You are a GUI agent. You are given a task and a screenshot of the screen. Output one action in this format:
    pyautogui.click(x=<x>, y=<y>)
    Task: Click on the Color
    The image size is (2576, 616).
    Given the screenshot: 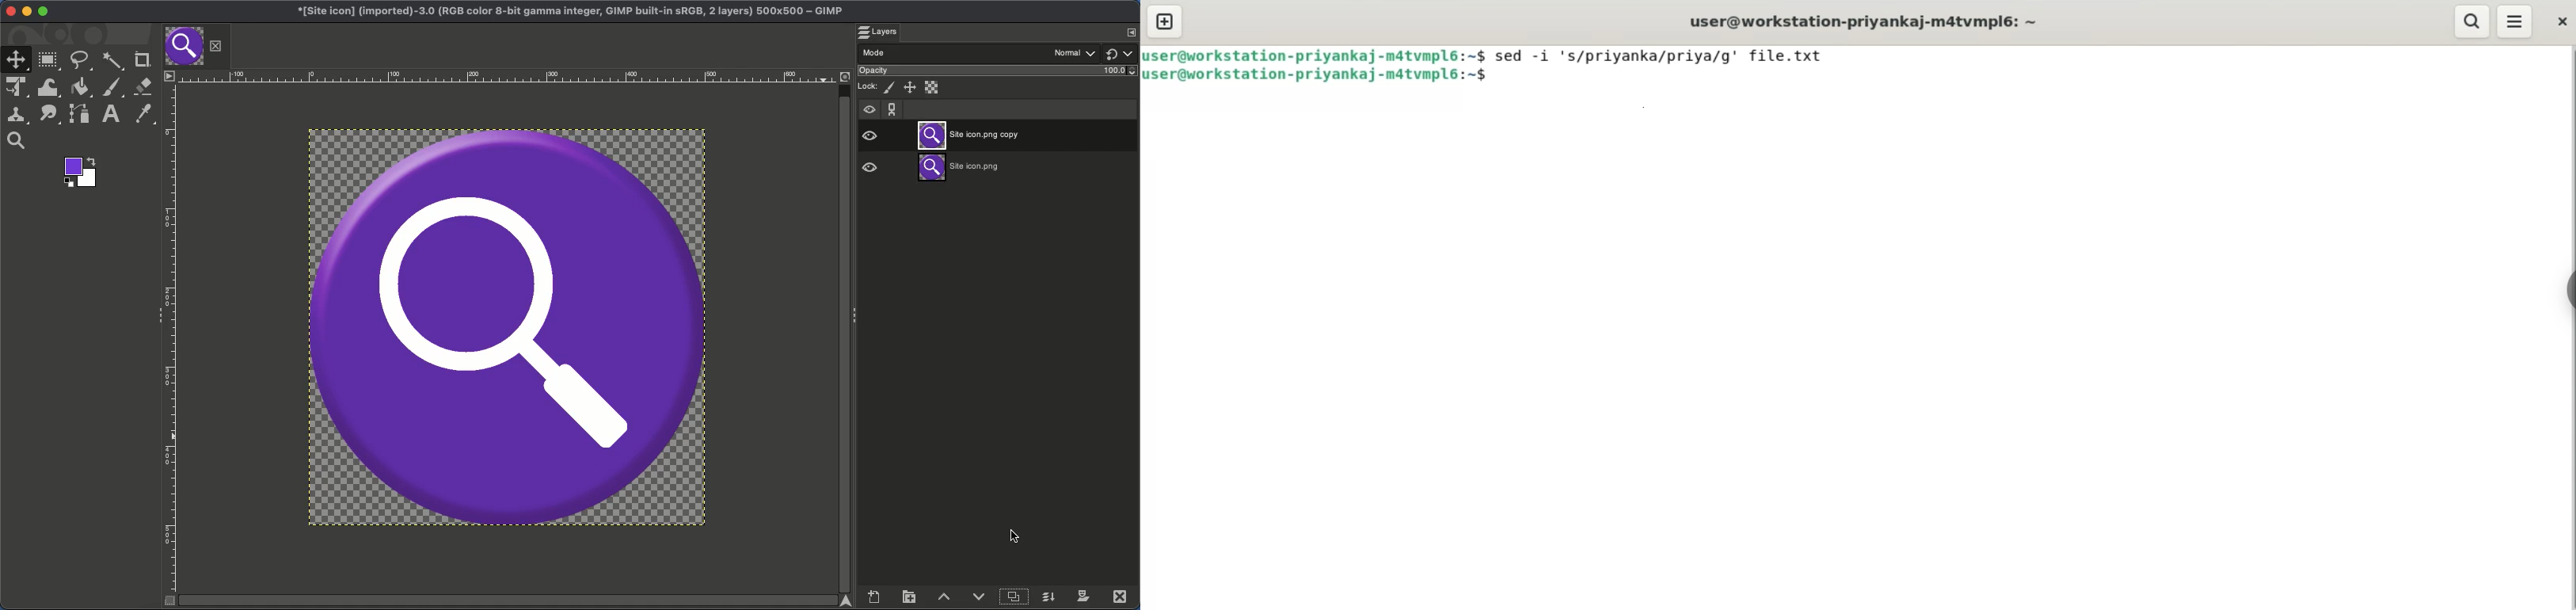 What is the action you would take?
    pyautogui.click(x=81, y=173)
    